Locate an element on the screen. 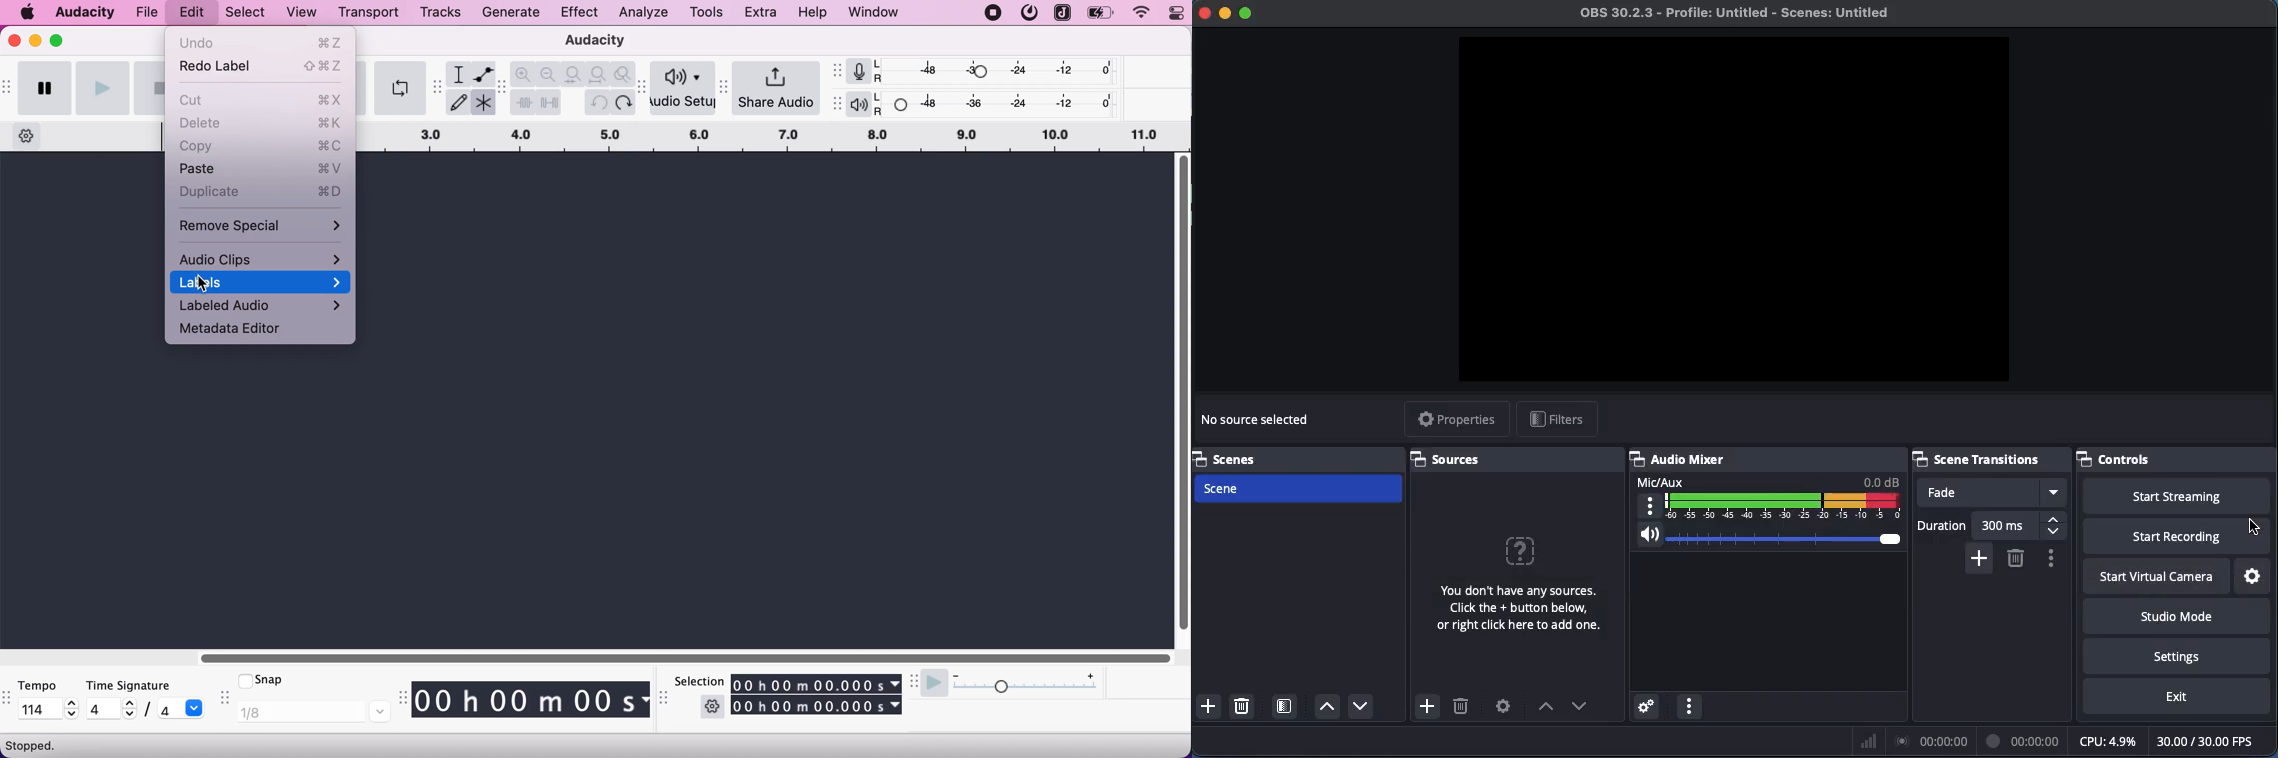  generate is located at coordinates (514, 15).